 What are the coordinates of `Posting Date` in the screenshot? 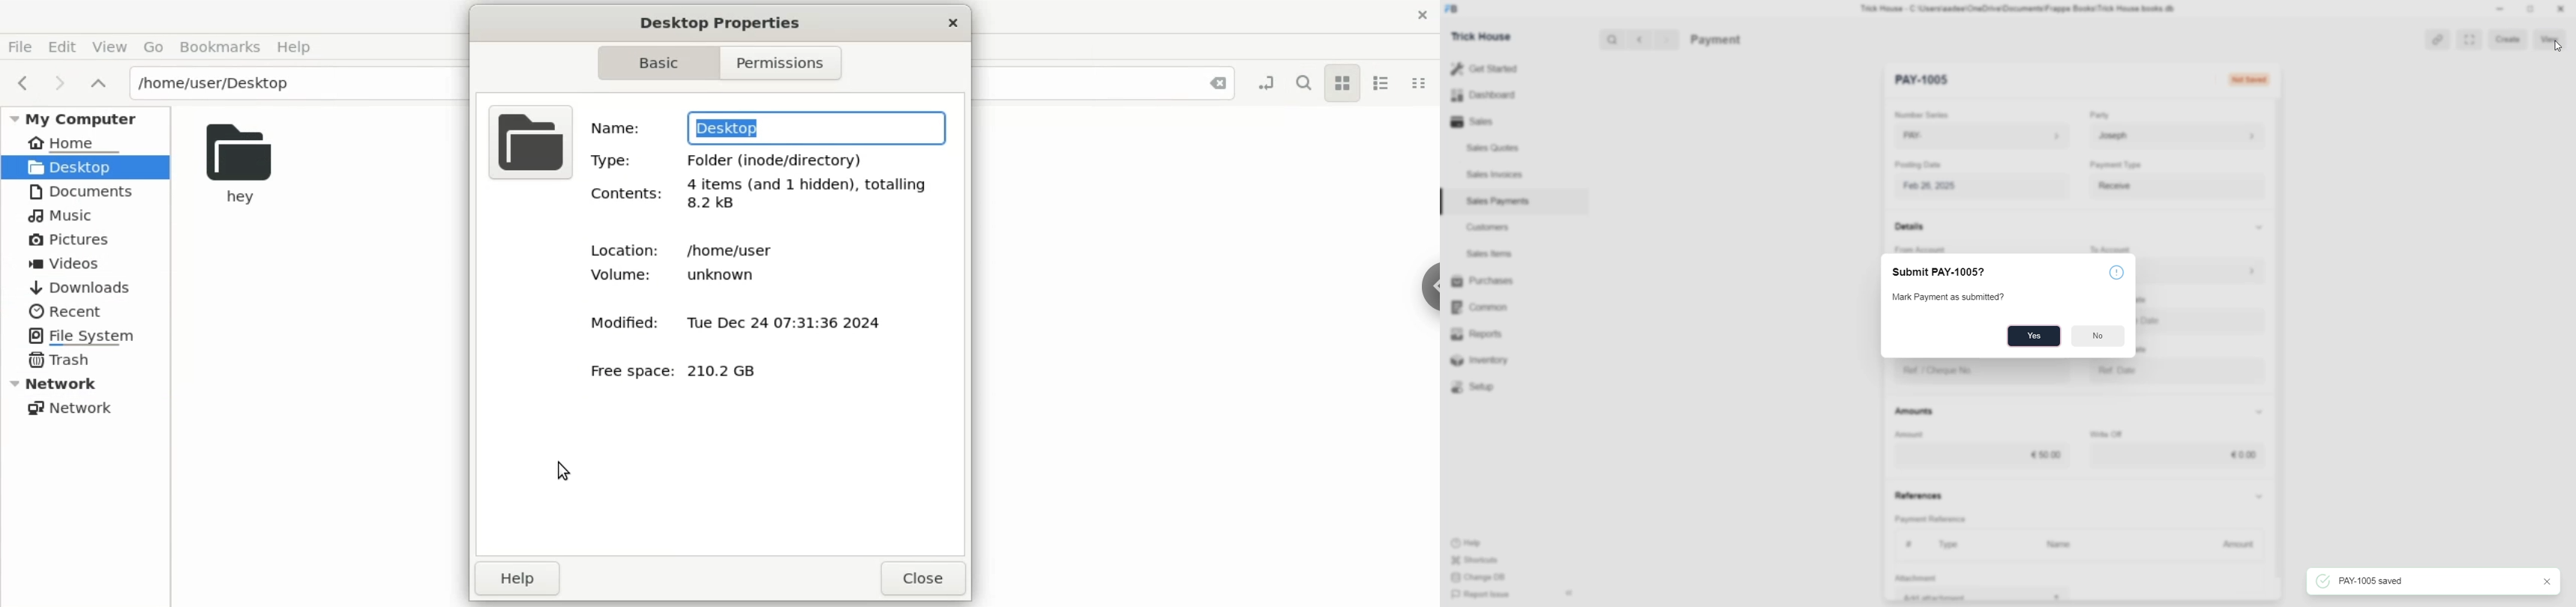 It's located at (1918, 164).